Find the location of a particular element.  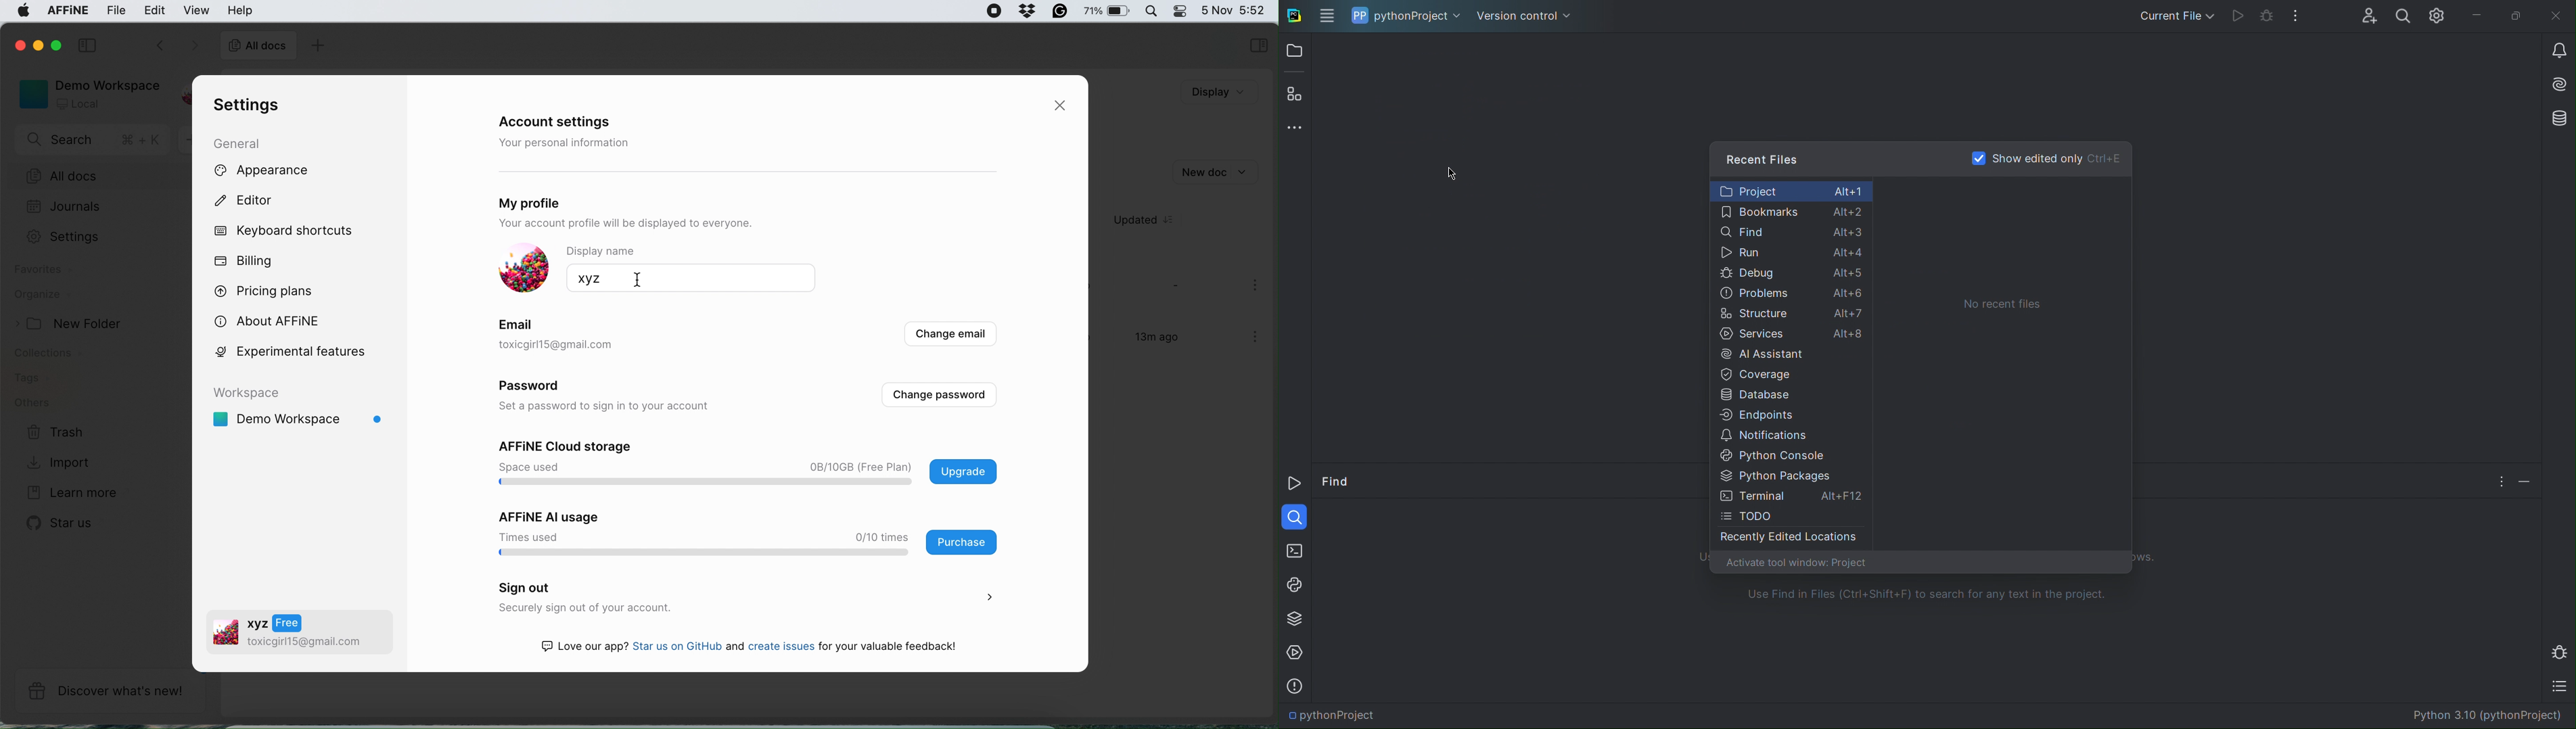

affine ai usage is located at coordinates (743, 533).